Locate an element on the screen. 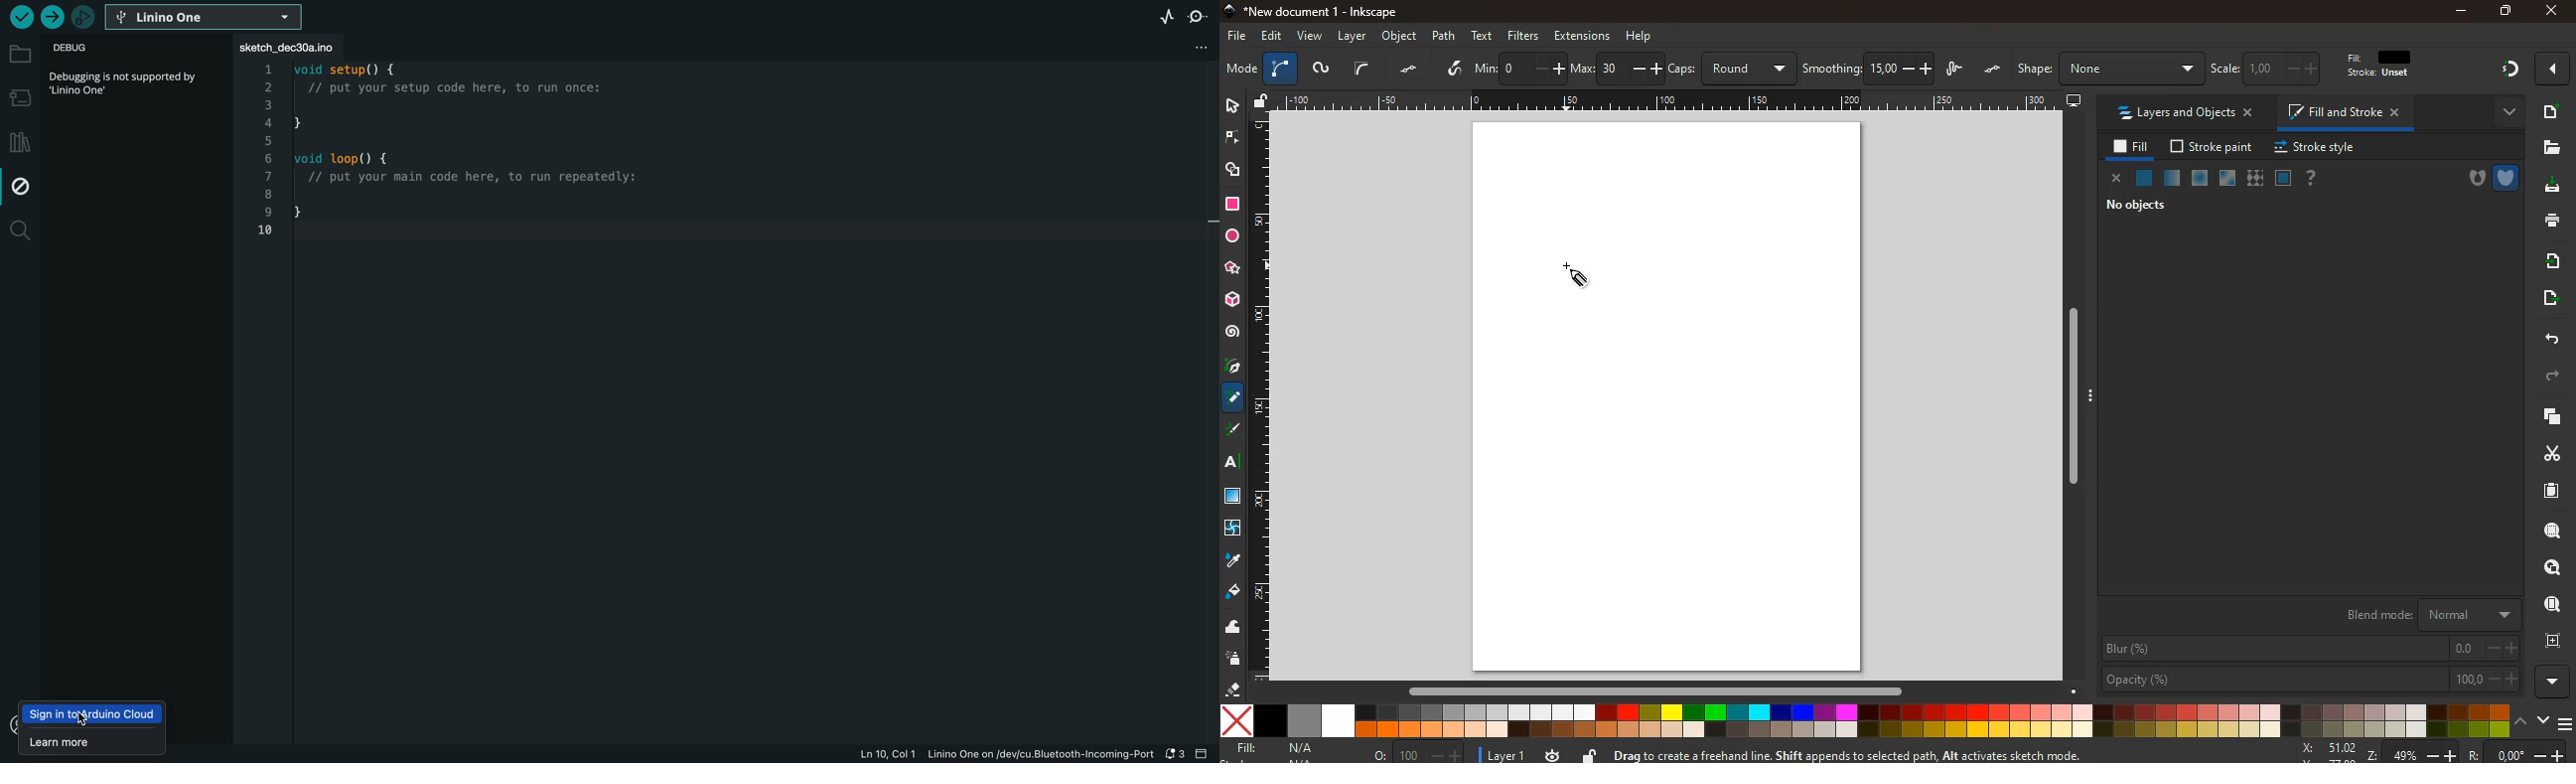 The width and height of the screenshot is (2576, 784). square is located at coordinates (1232, 203).